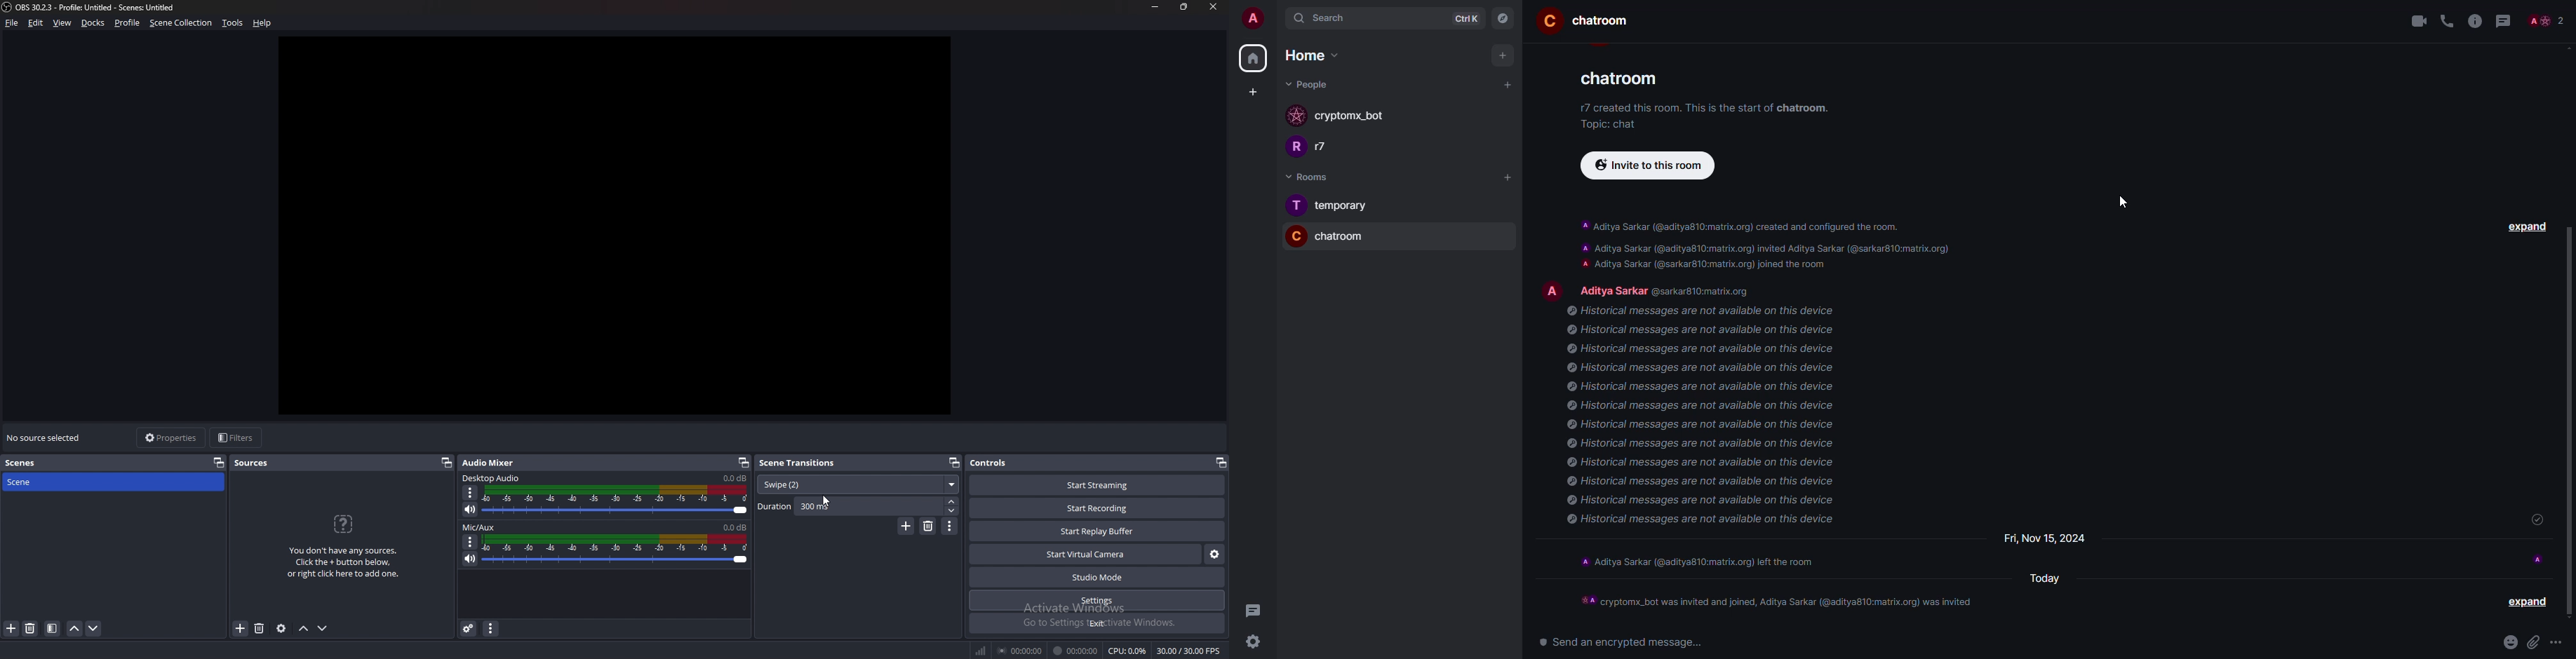 The width and height of the screenshot is (2576, 672). I want to click on account, so click(1259, 20).